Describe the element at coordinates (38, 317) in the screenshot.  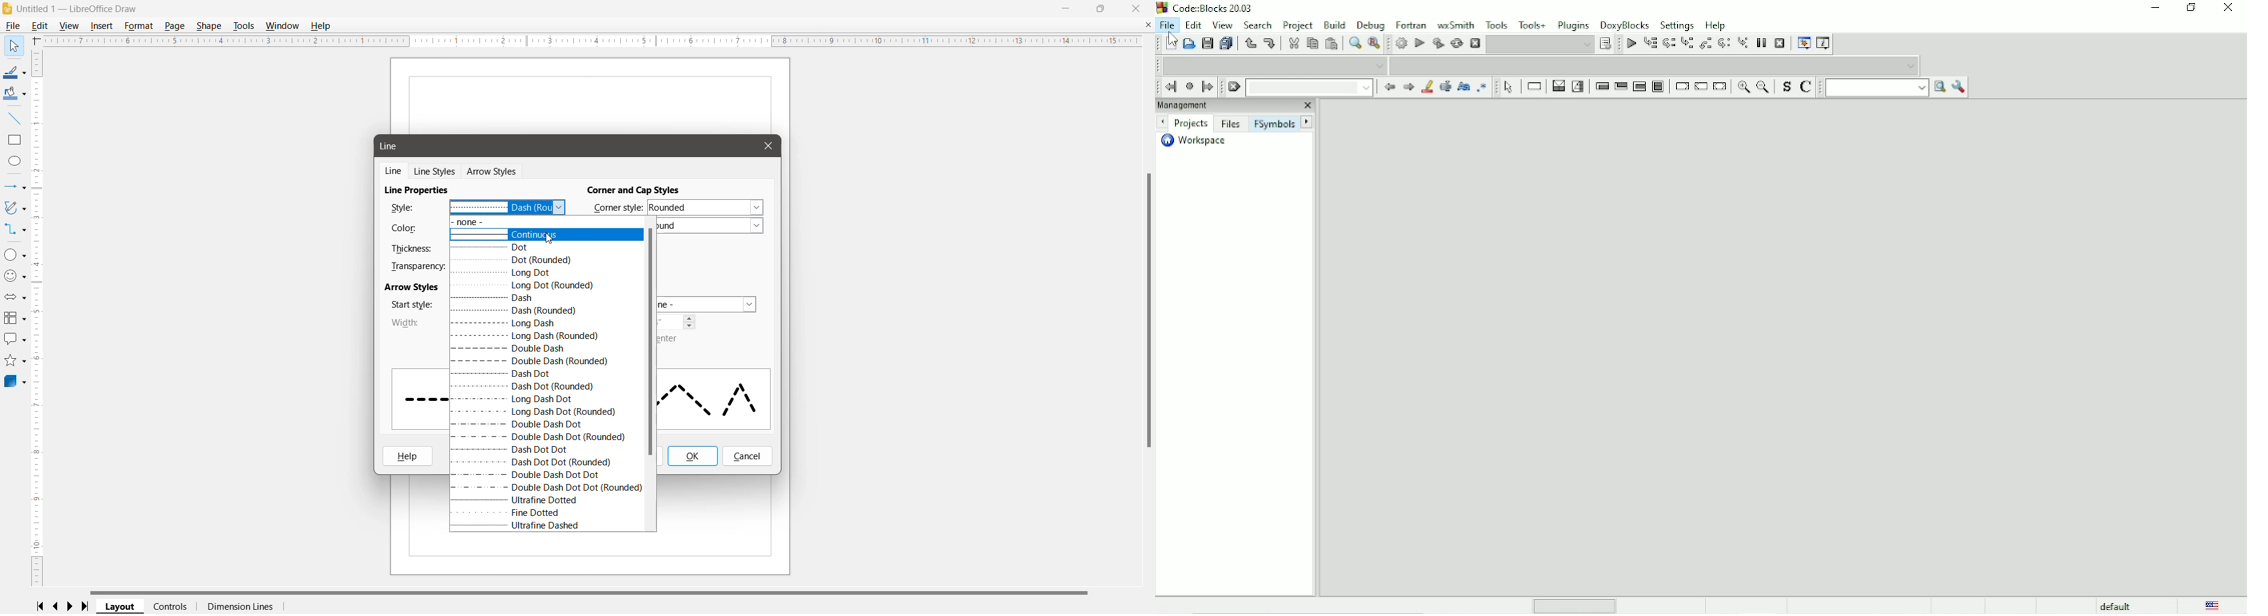
I see `Vertical Scroll Bar` at that location.